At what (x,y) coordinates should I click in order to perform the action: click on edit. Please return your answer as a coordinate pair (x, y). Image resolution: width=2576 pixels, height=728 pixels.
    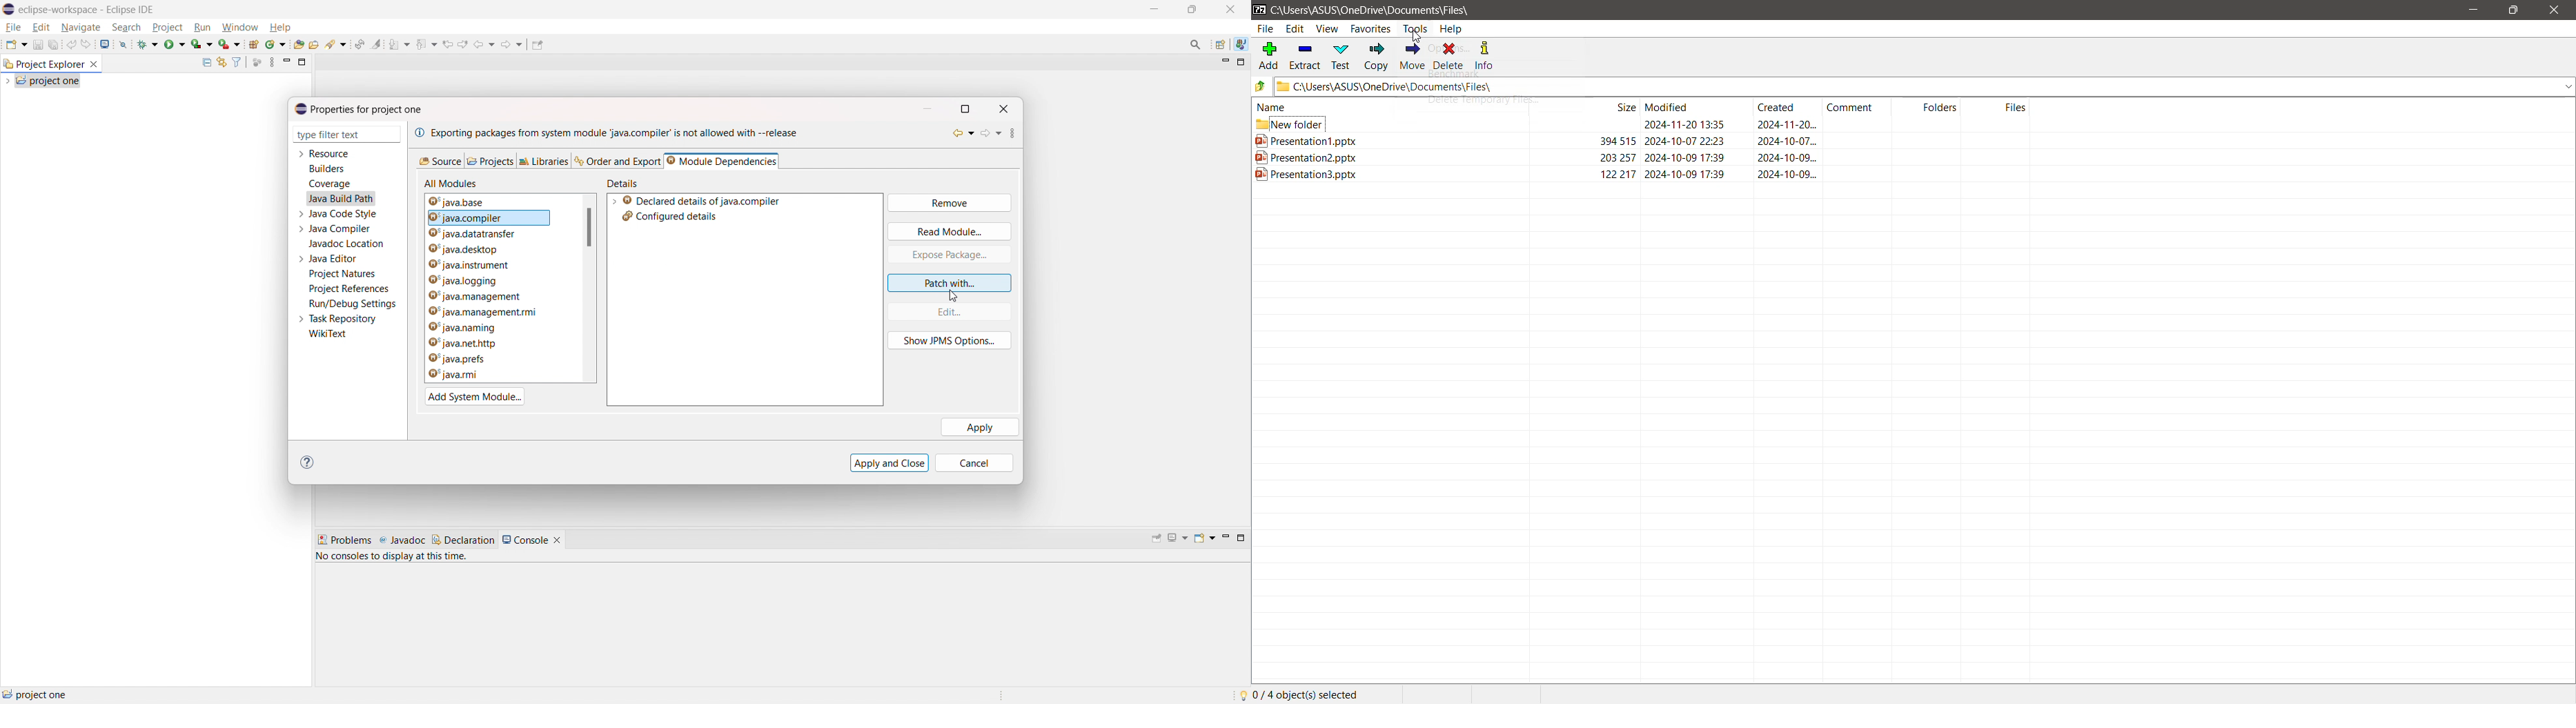
    Looking at the image, I should click on (41, 28).